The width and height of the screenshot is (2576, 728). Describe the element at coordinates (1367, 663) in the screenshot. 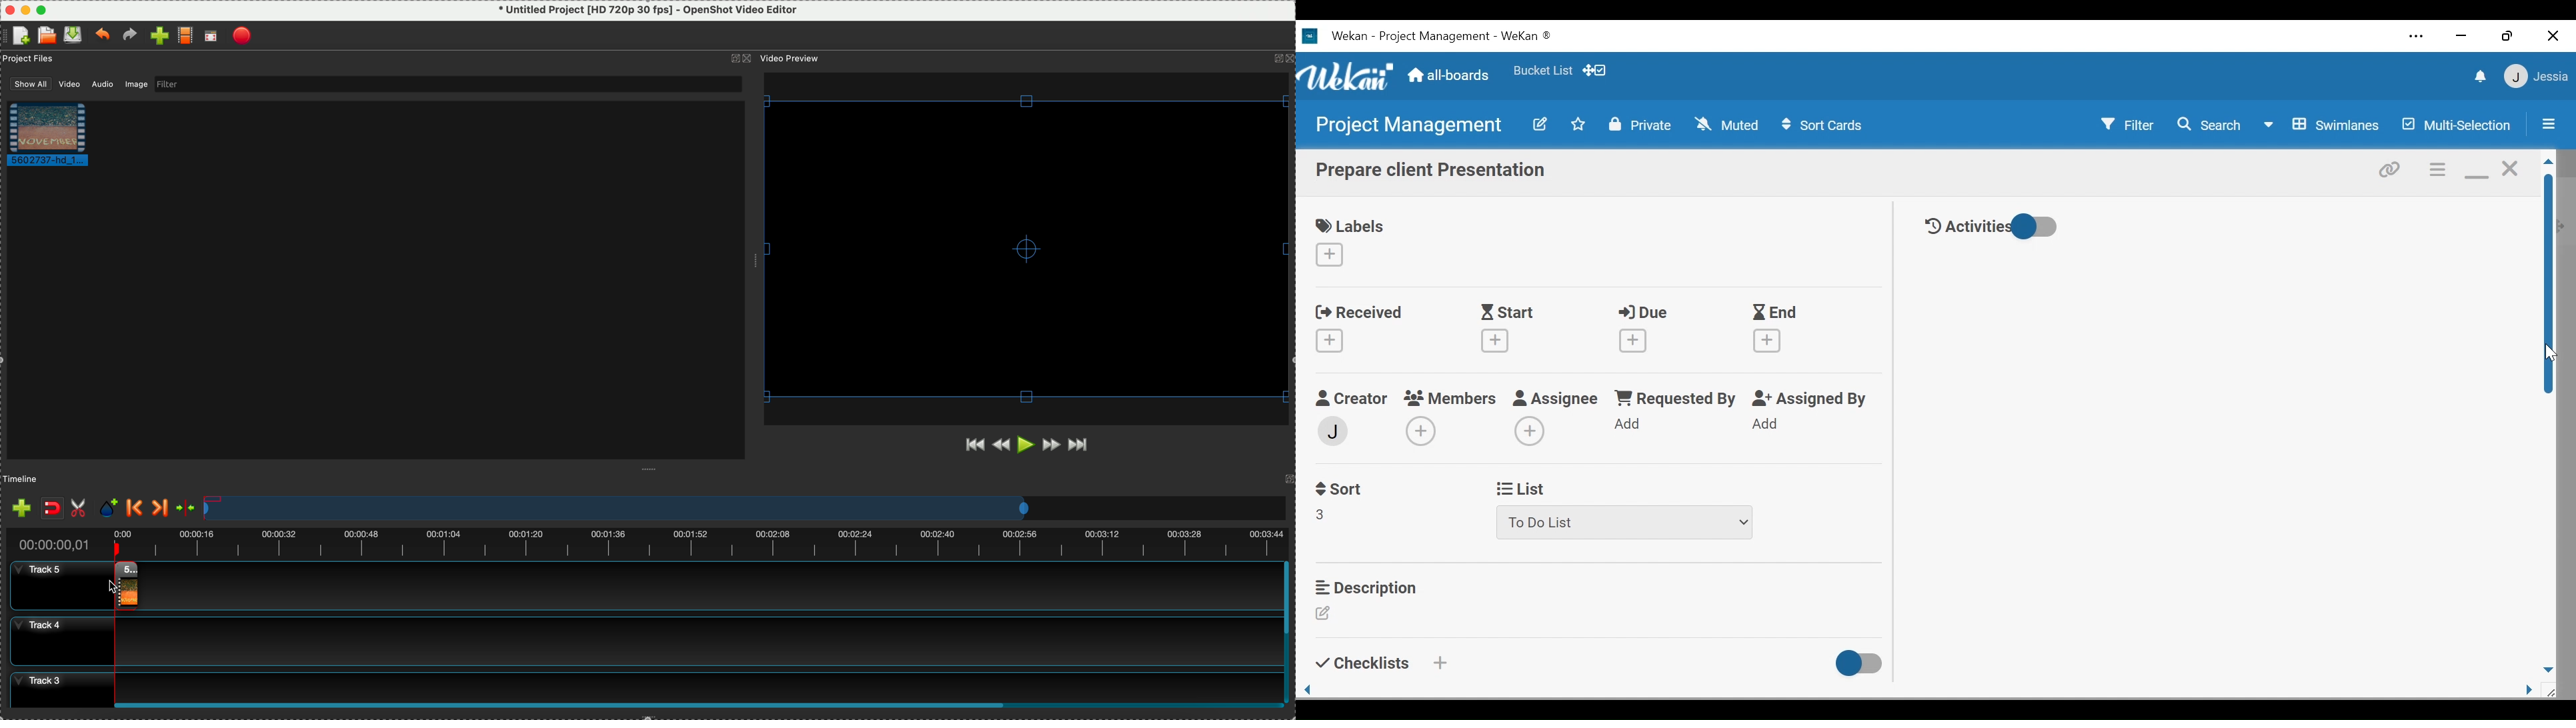

I see `Checklists` at that location.